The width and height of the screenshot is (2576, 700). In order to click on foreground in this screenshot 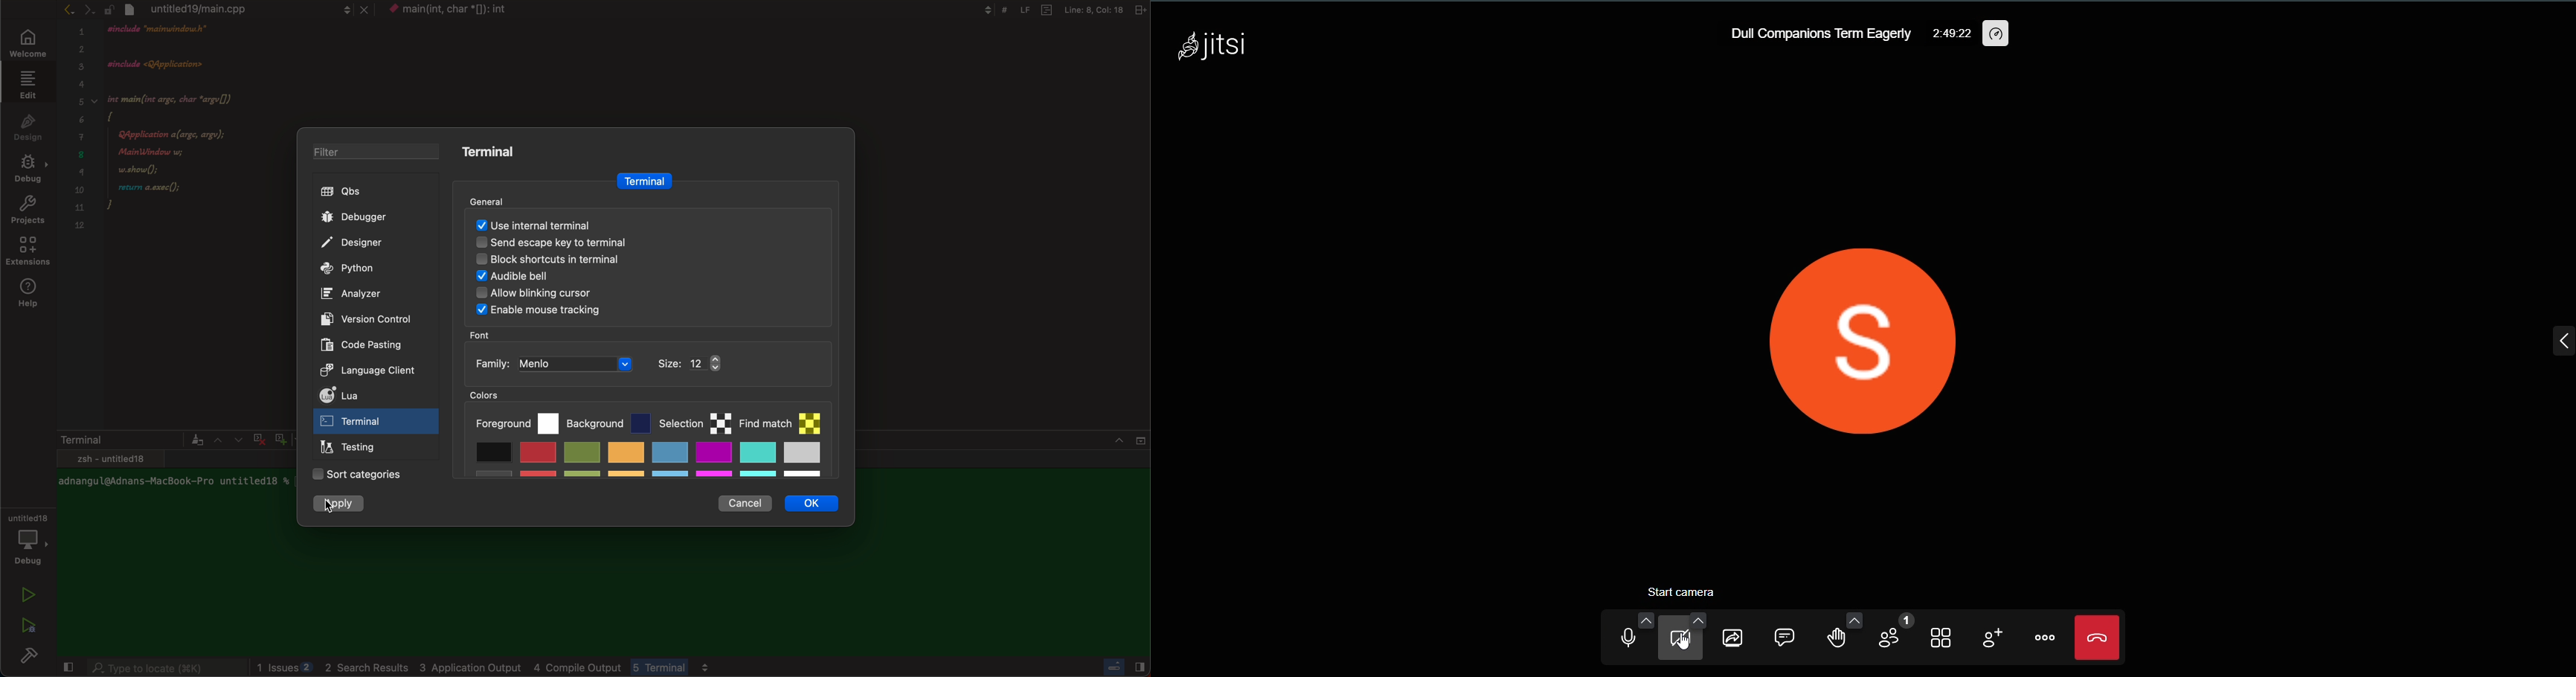, I will do `click(516, 422)`.